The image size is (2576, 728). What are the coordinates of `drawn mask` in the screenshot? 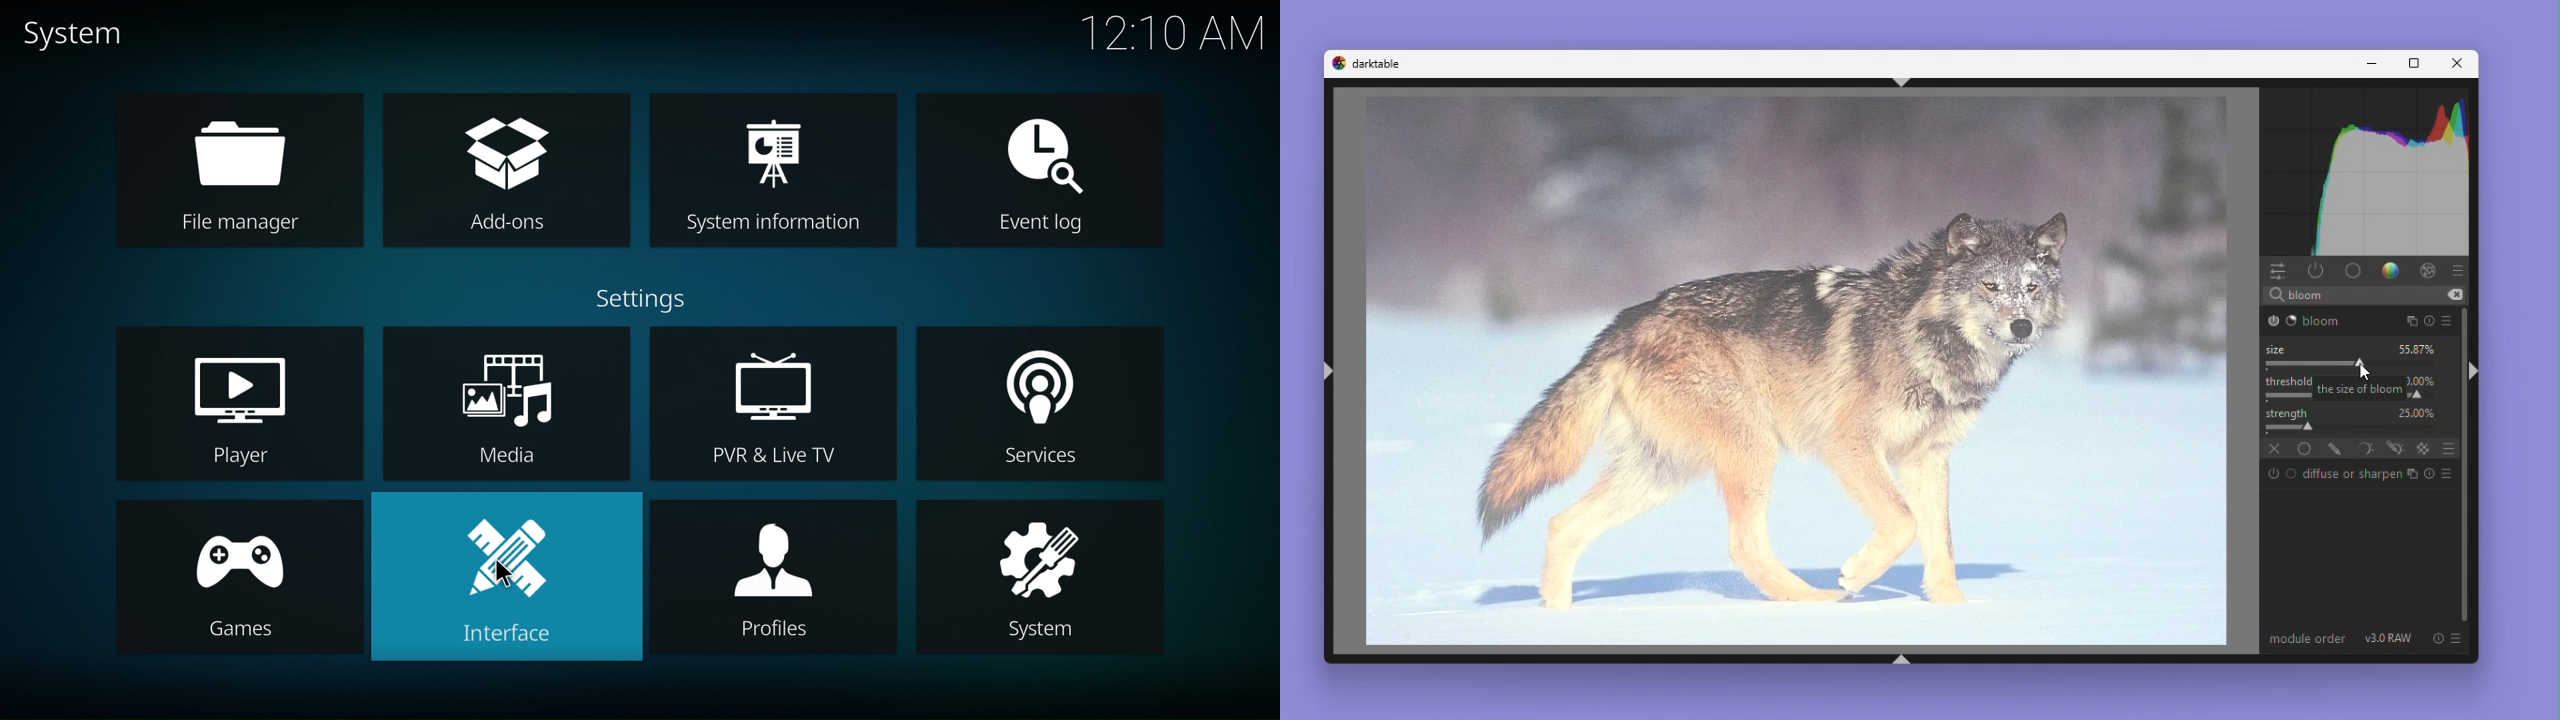 It's located at (2337, 449).